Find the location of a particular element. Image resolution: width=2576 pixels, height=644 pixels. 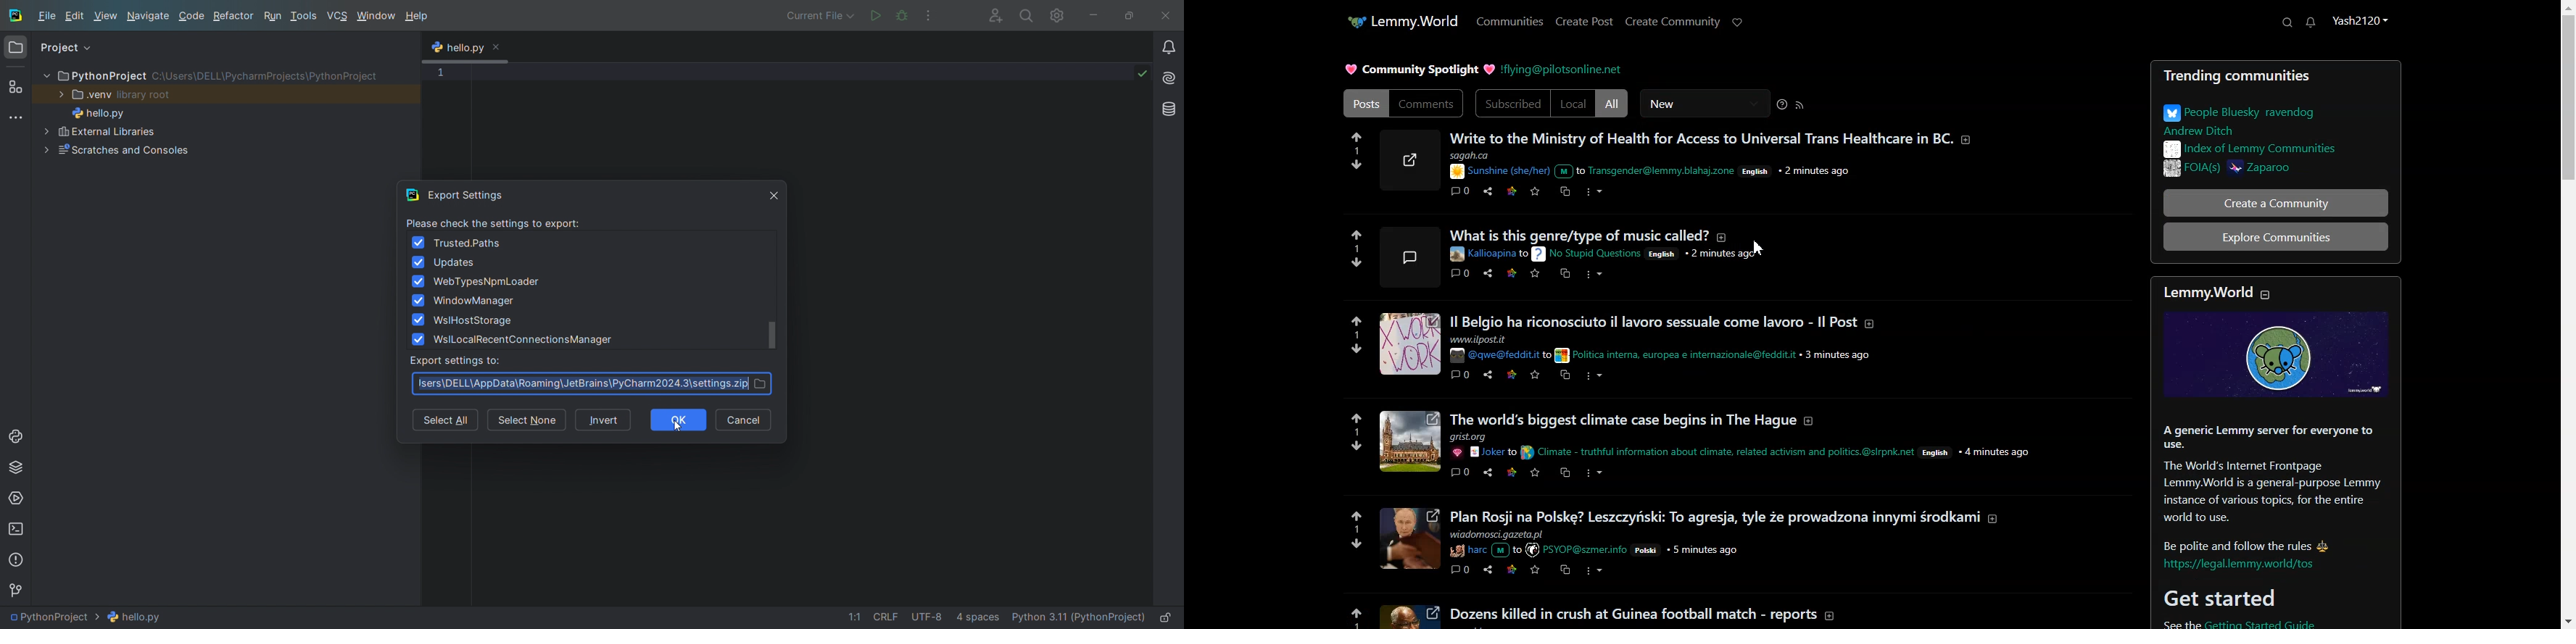

text is located at coordinates (1535, 154).